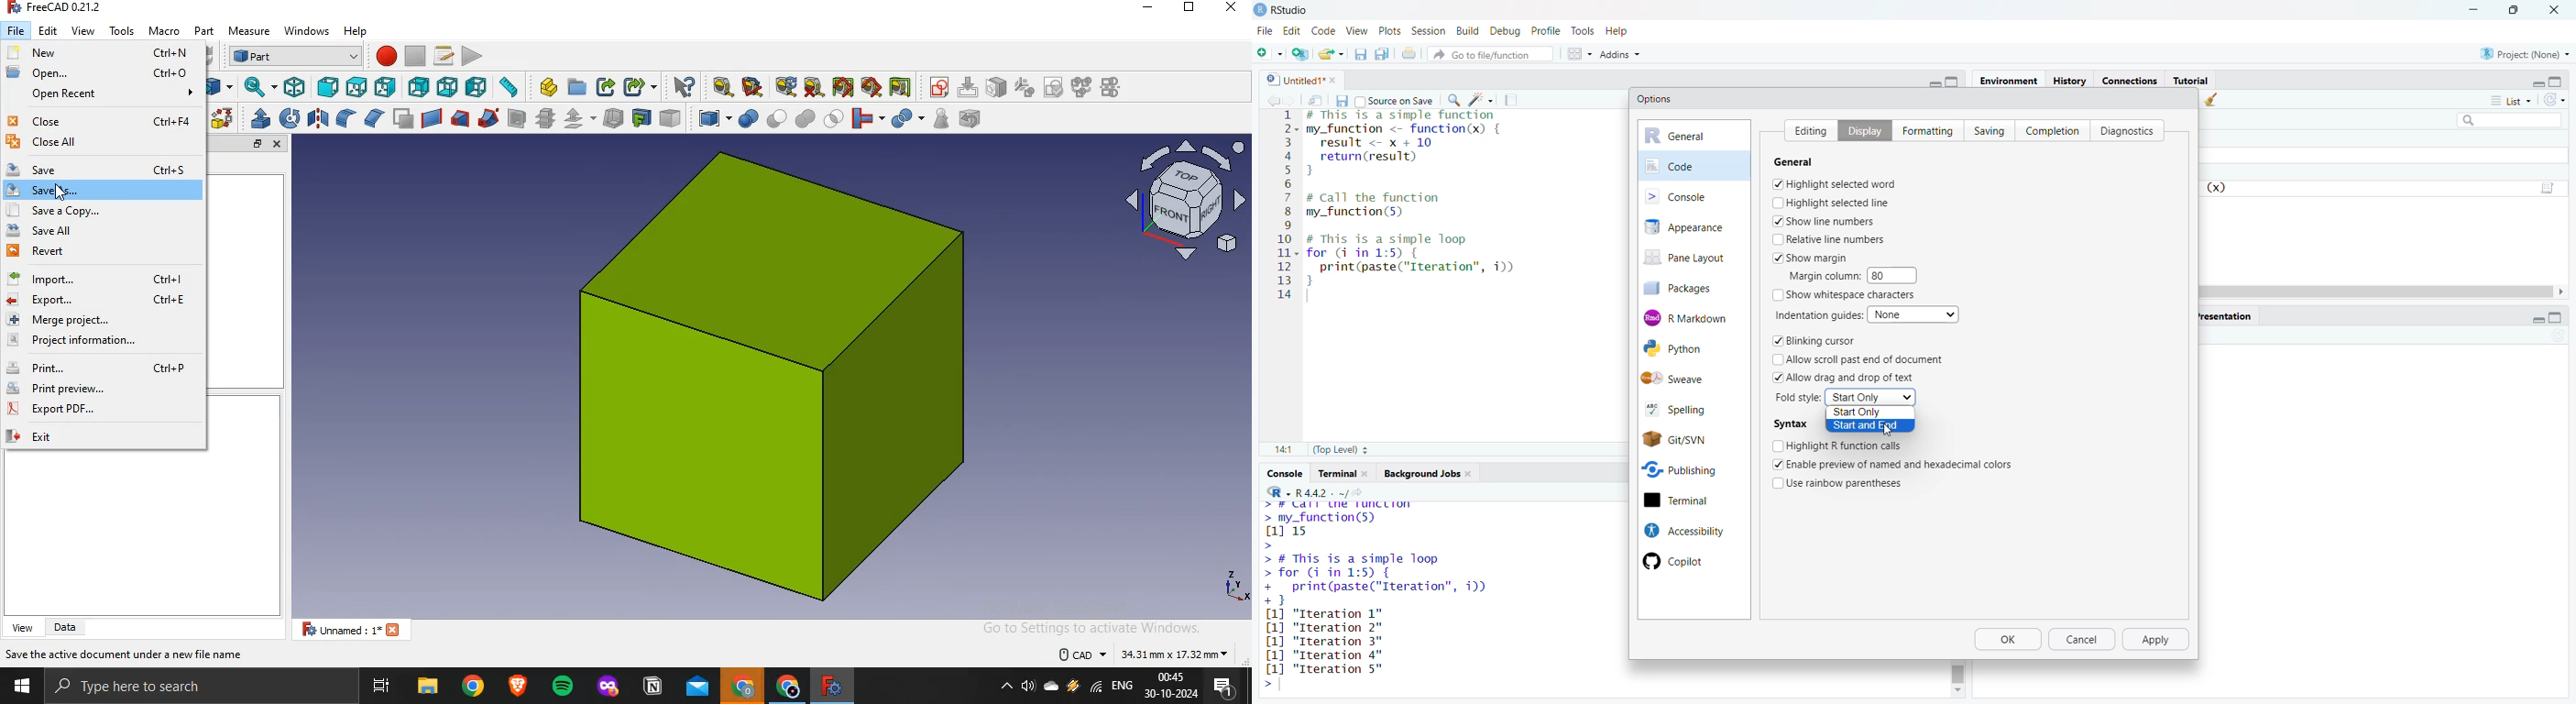 The height and width of the screenshot is (728, 2576). What do you see at coordinates (1026, 86) in the screenshot?
I see `icon` at bounding box center [1026, 86].